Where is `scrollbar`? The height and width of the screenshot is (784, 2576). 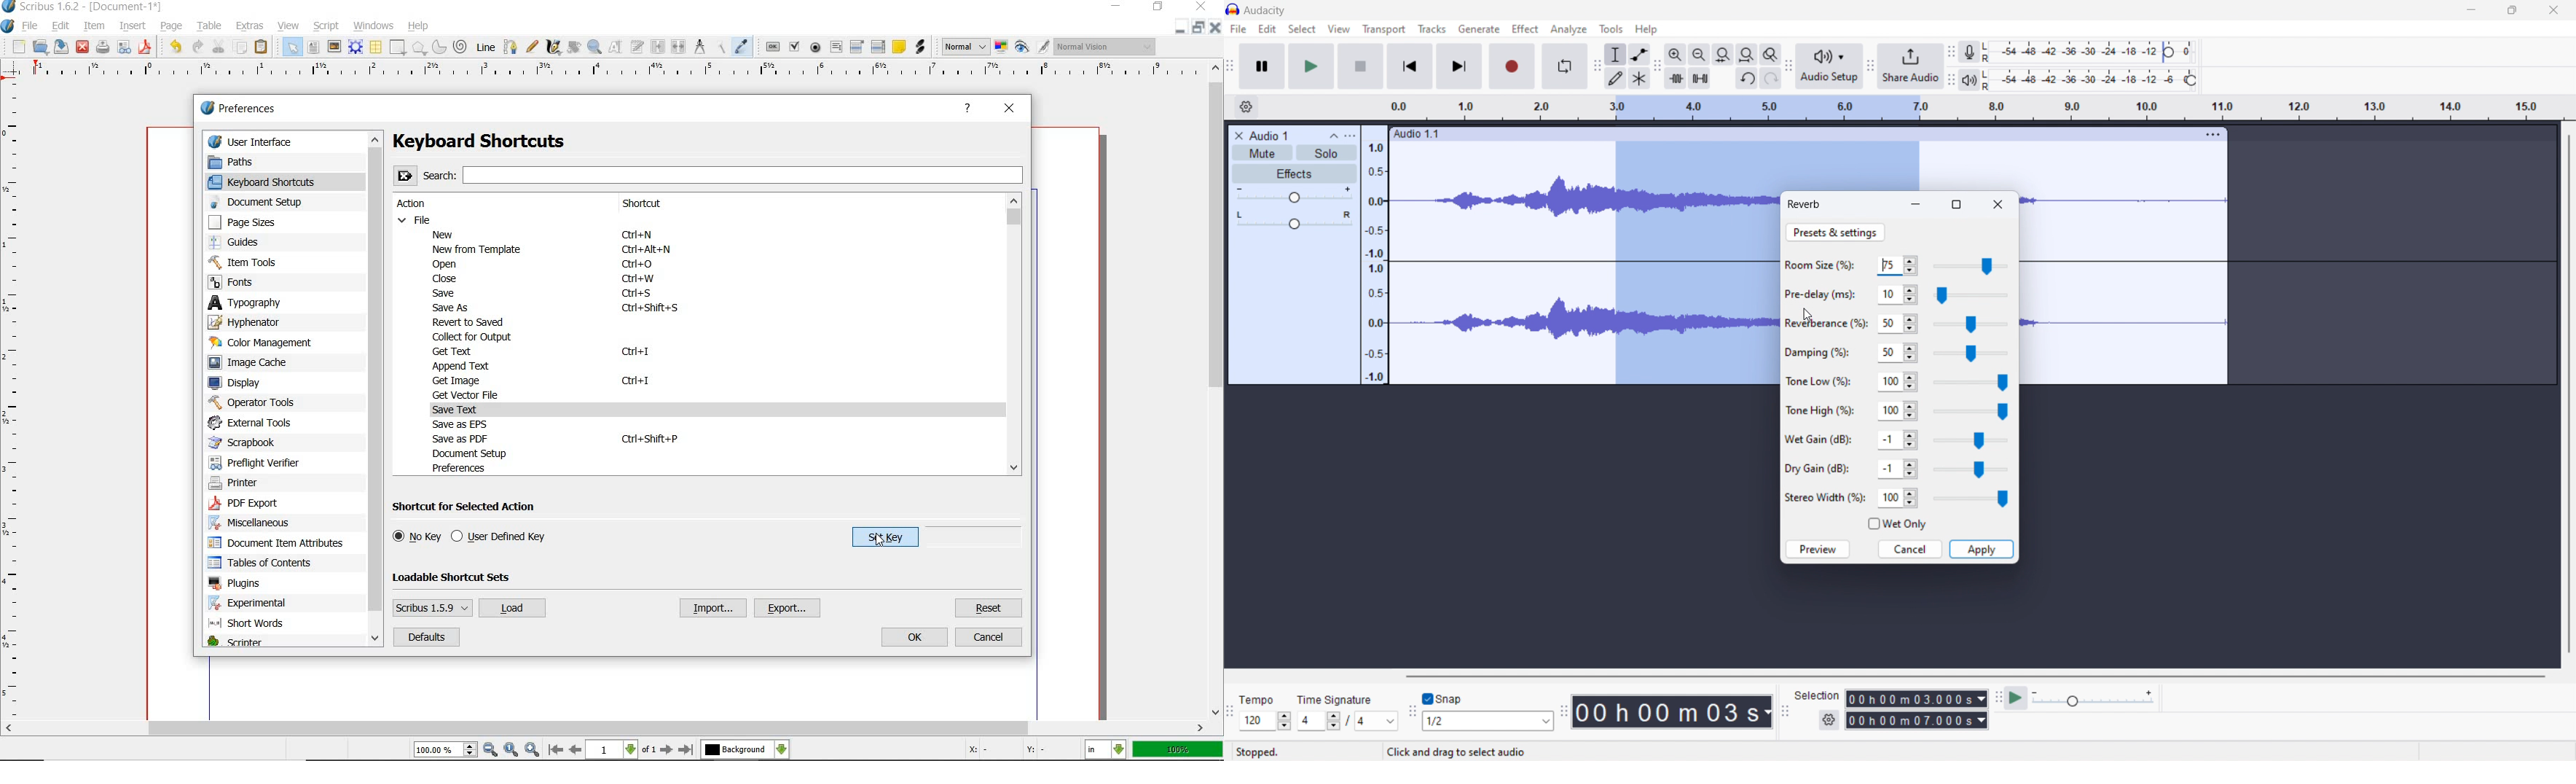
scrollbar is located at coordinates (377, 390).